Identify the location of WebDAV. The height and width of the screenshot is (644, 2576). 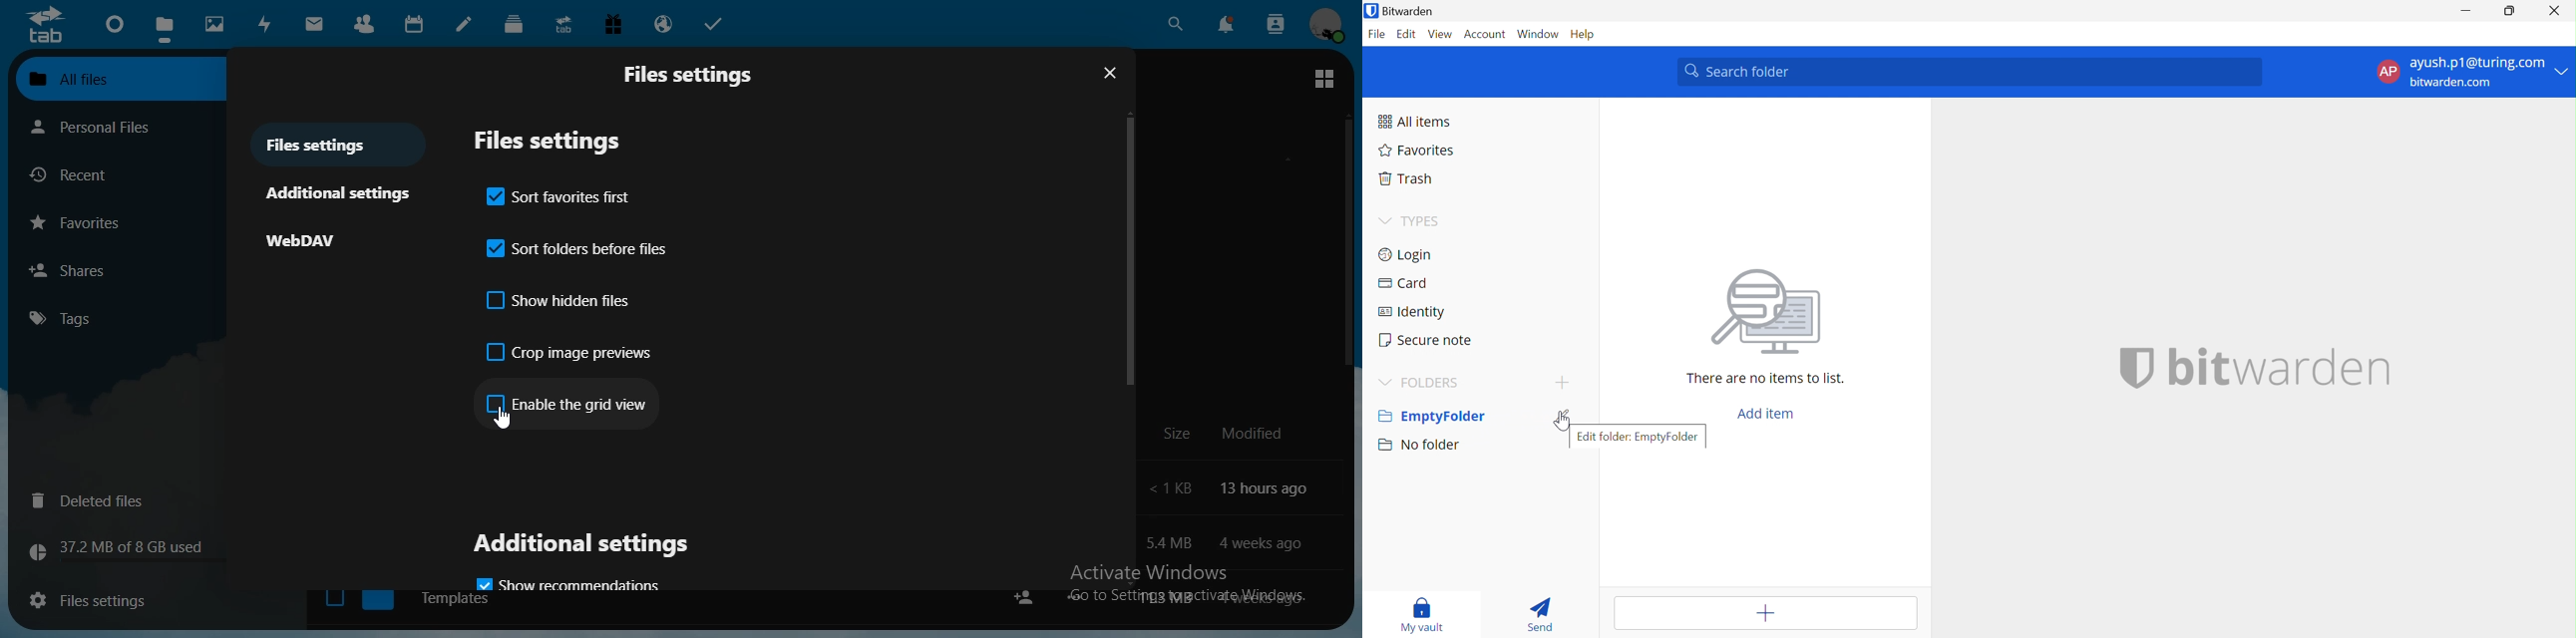
(308, 241).